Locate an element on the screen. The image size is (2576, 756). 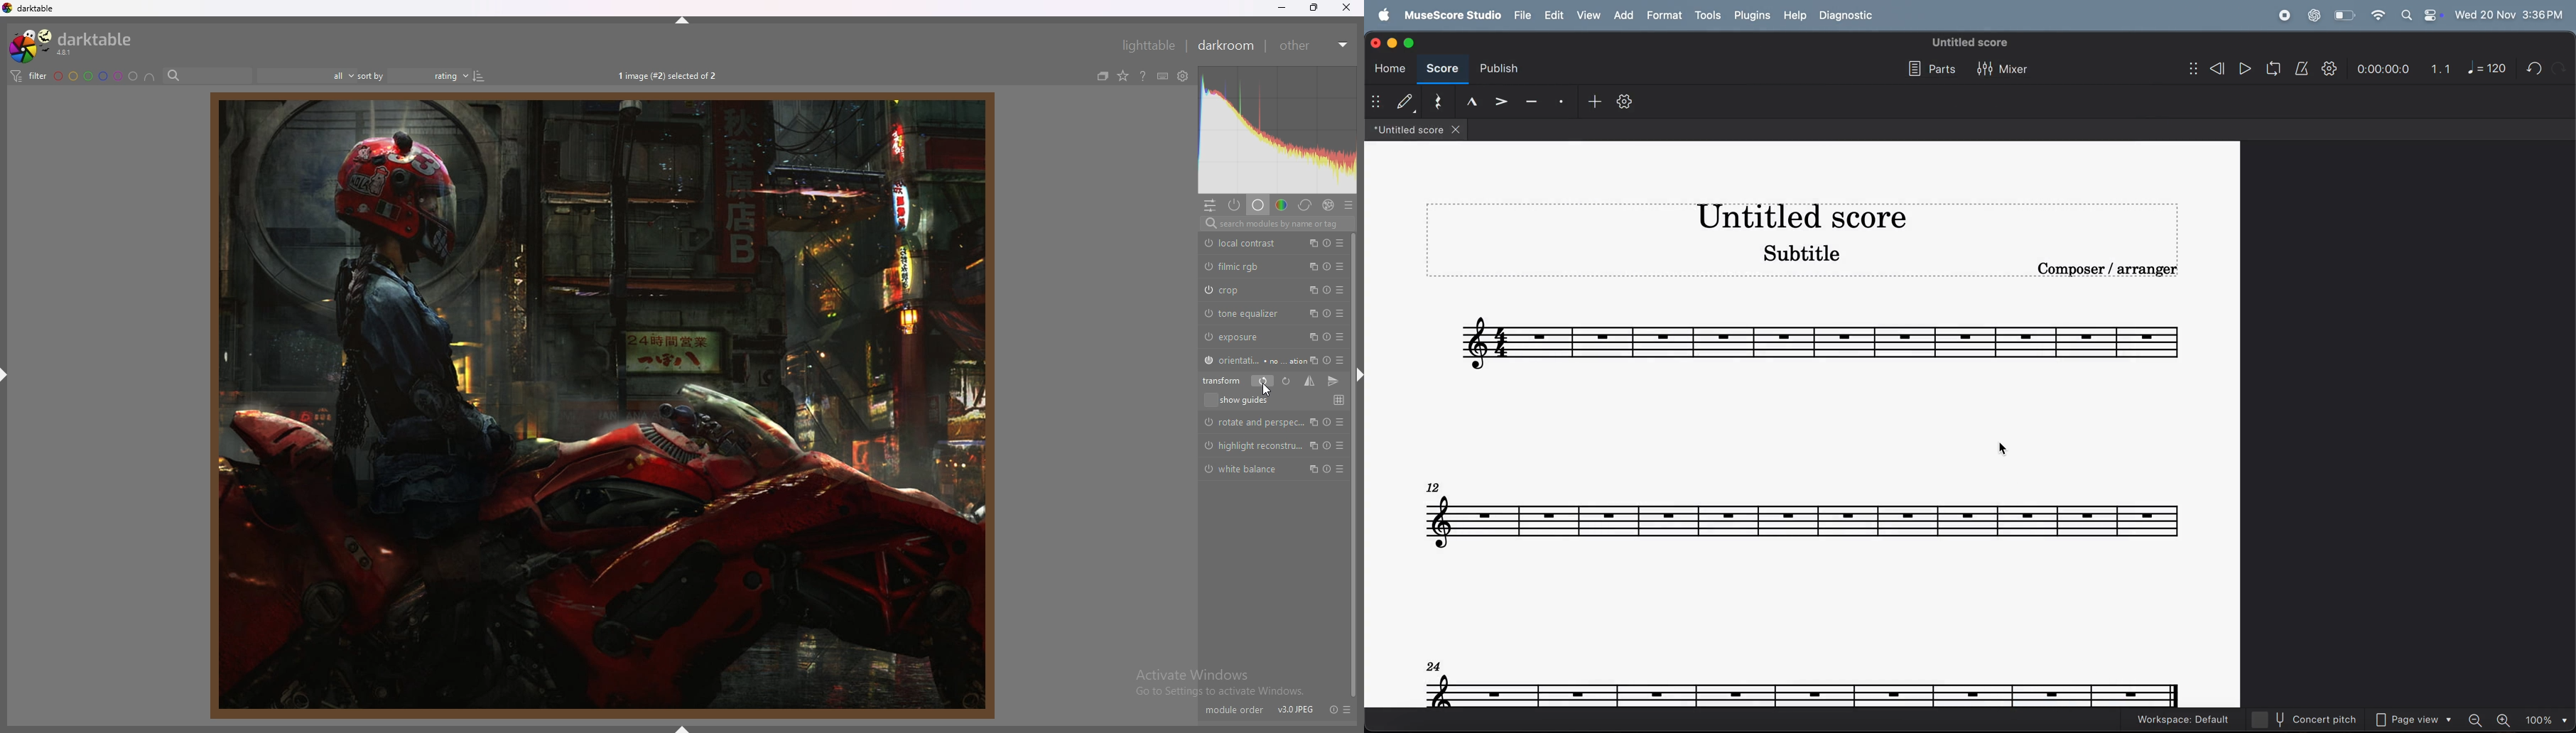
score is located at coordinates (1440, 70).